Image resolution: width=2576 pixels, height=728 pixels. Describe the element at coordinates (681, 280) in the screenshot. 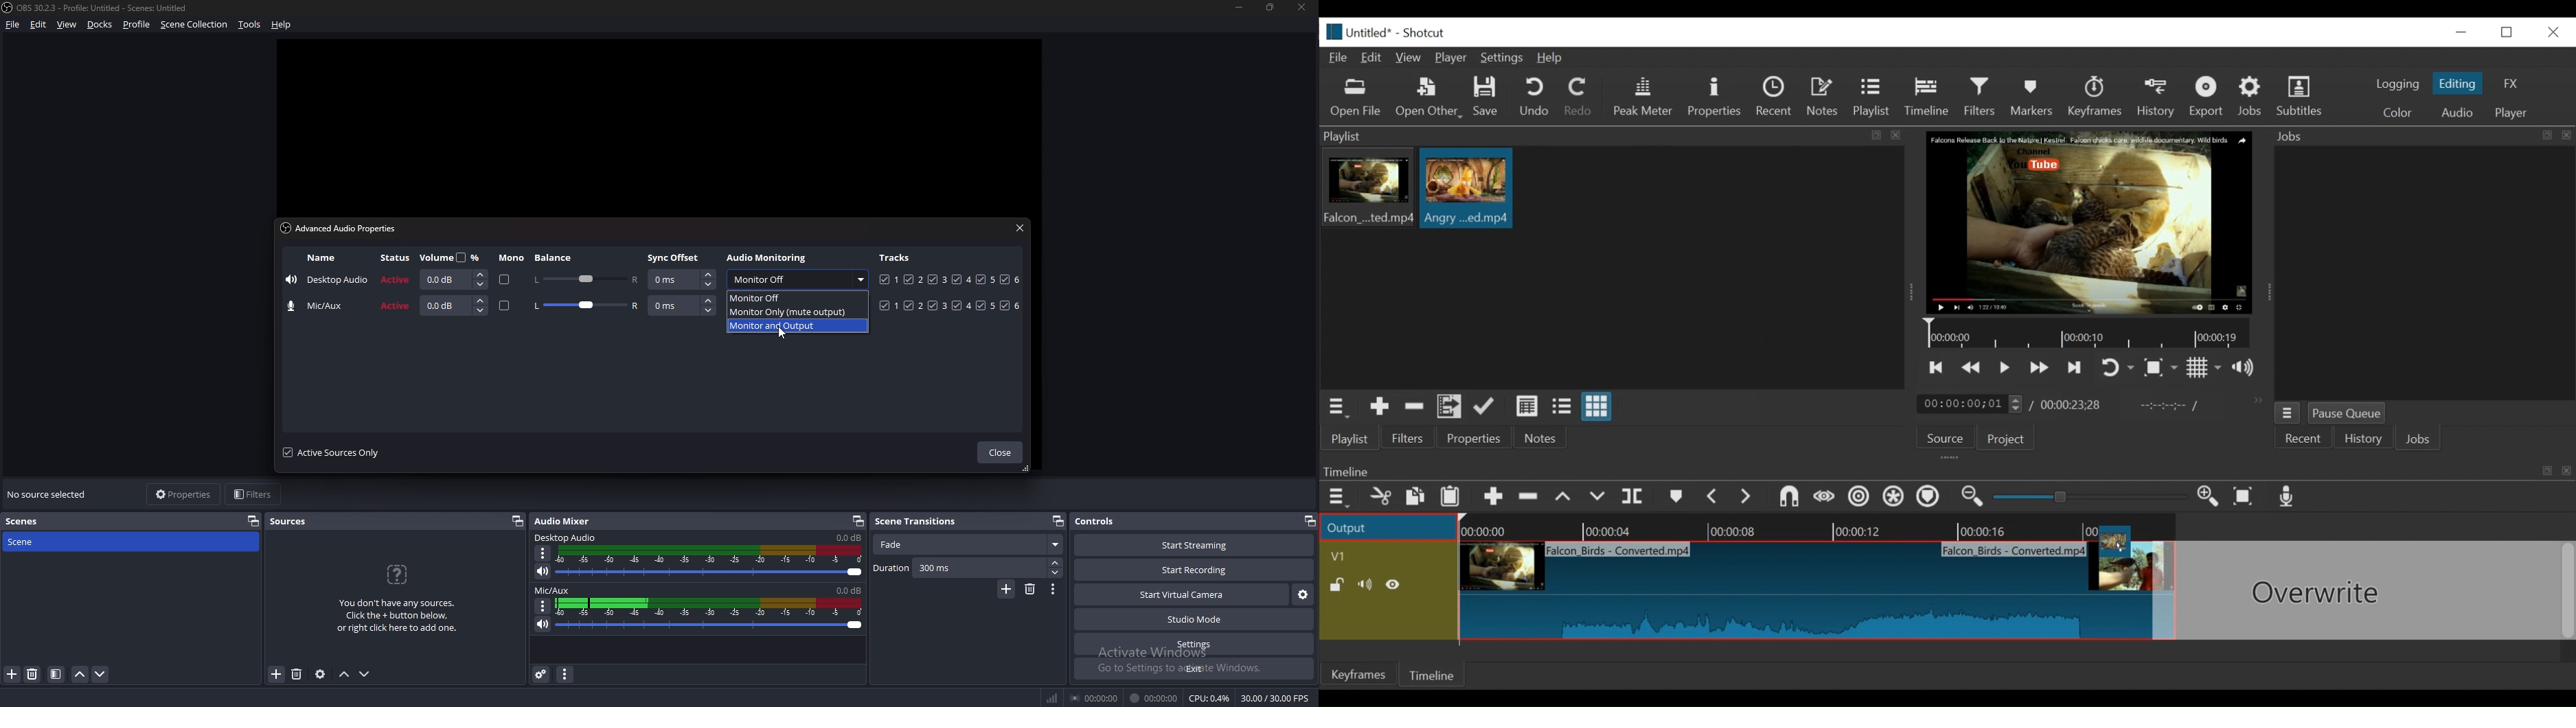

I see `sync offset input` at that location.